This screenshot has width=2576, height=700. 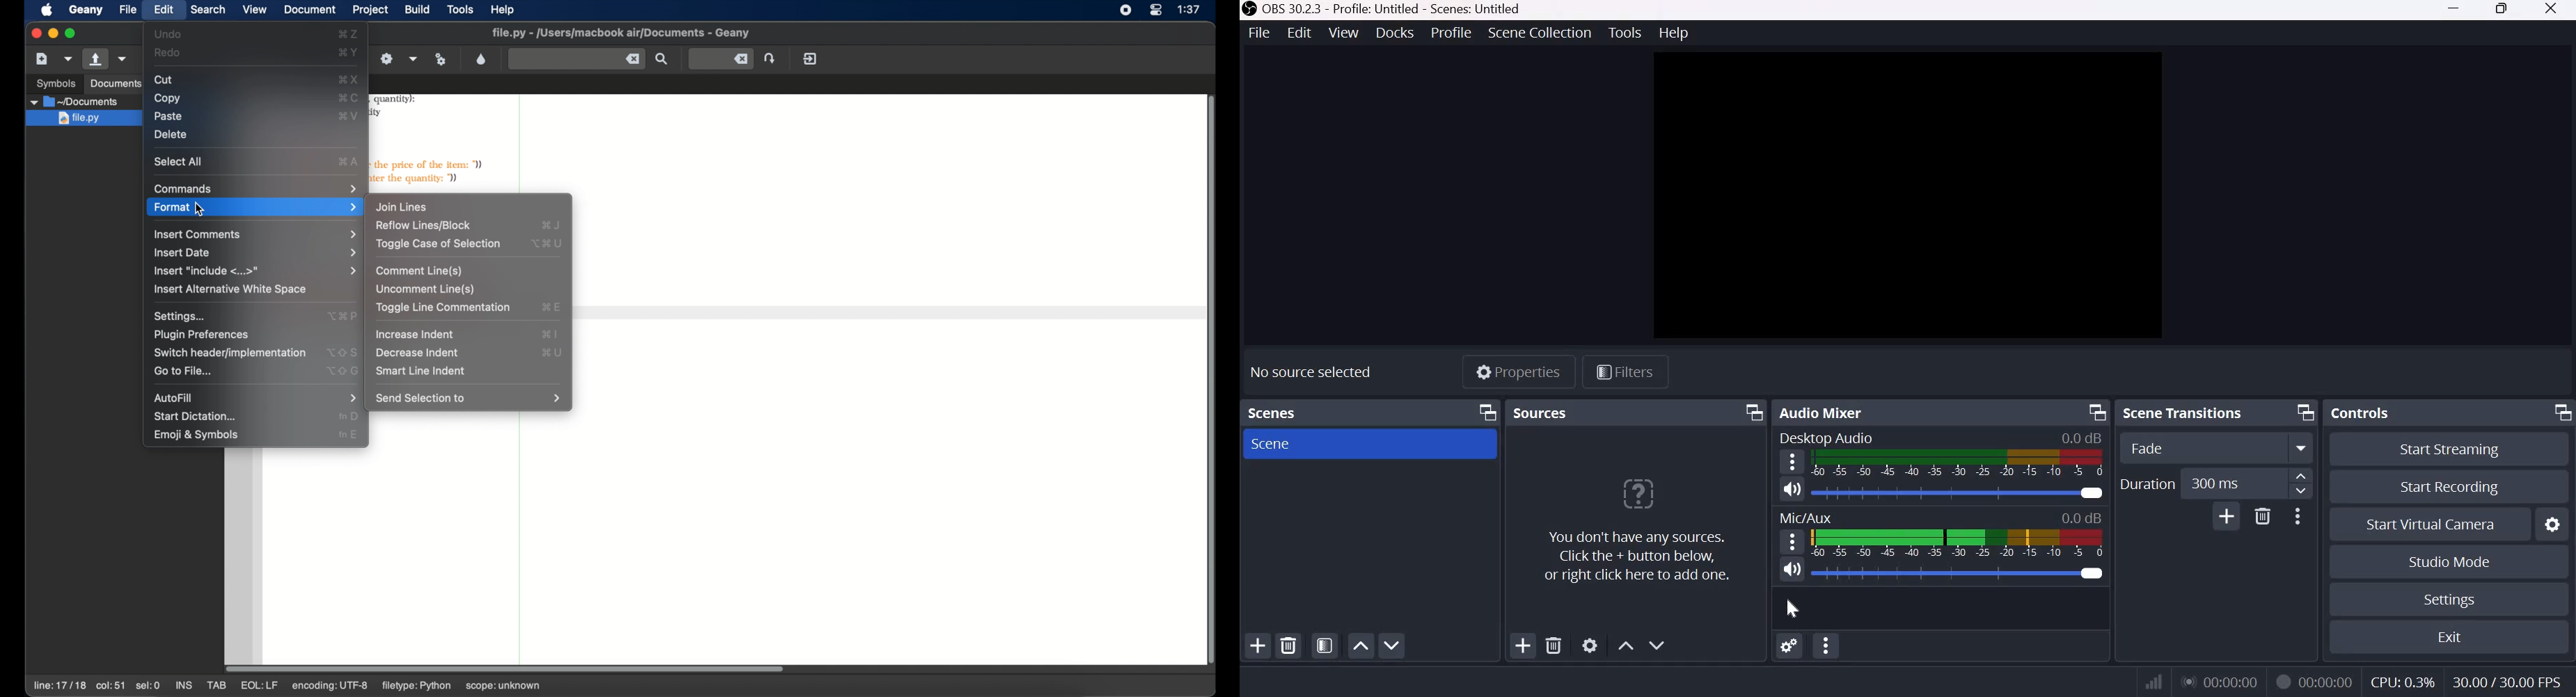 What do you see at coordinates (553, 352) in the screenshot?
I see `decrease indent shortcut` at bounding box center [553, 352].